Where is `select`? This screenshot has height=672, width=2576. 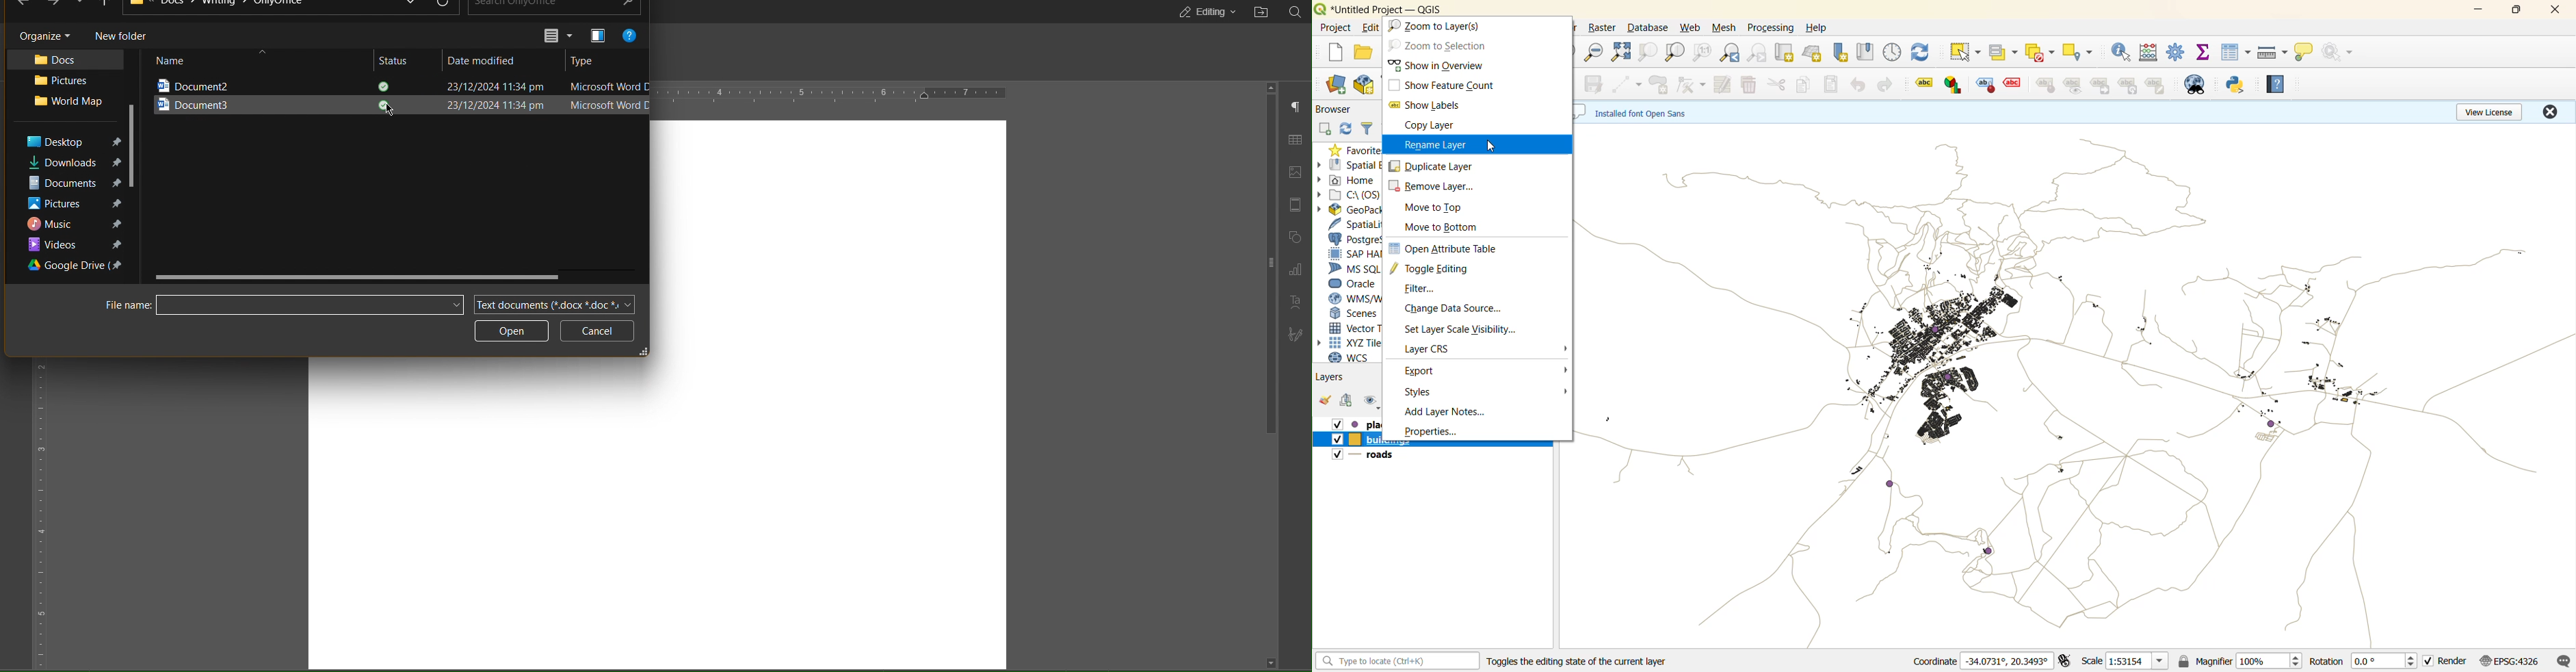
select is located at coordinates (1965, 52).